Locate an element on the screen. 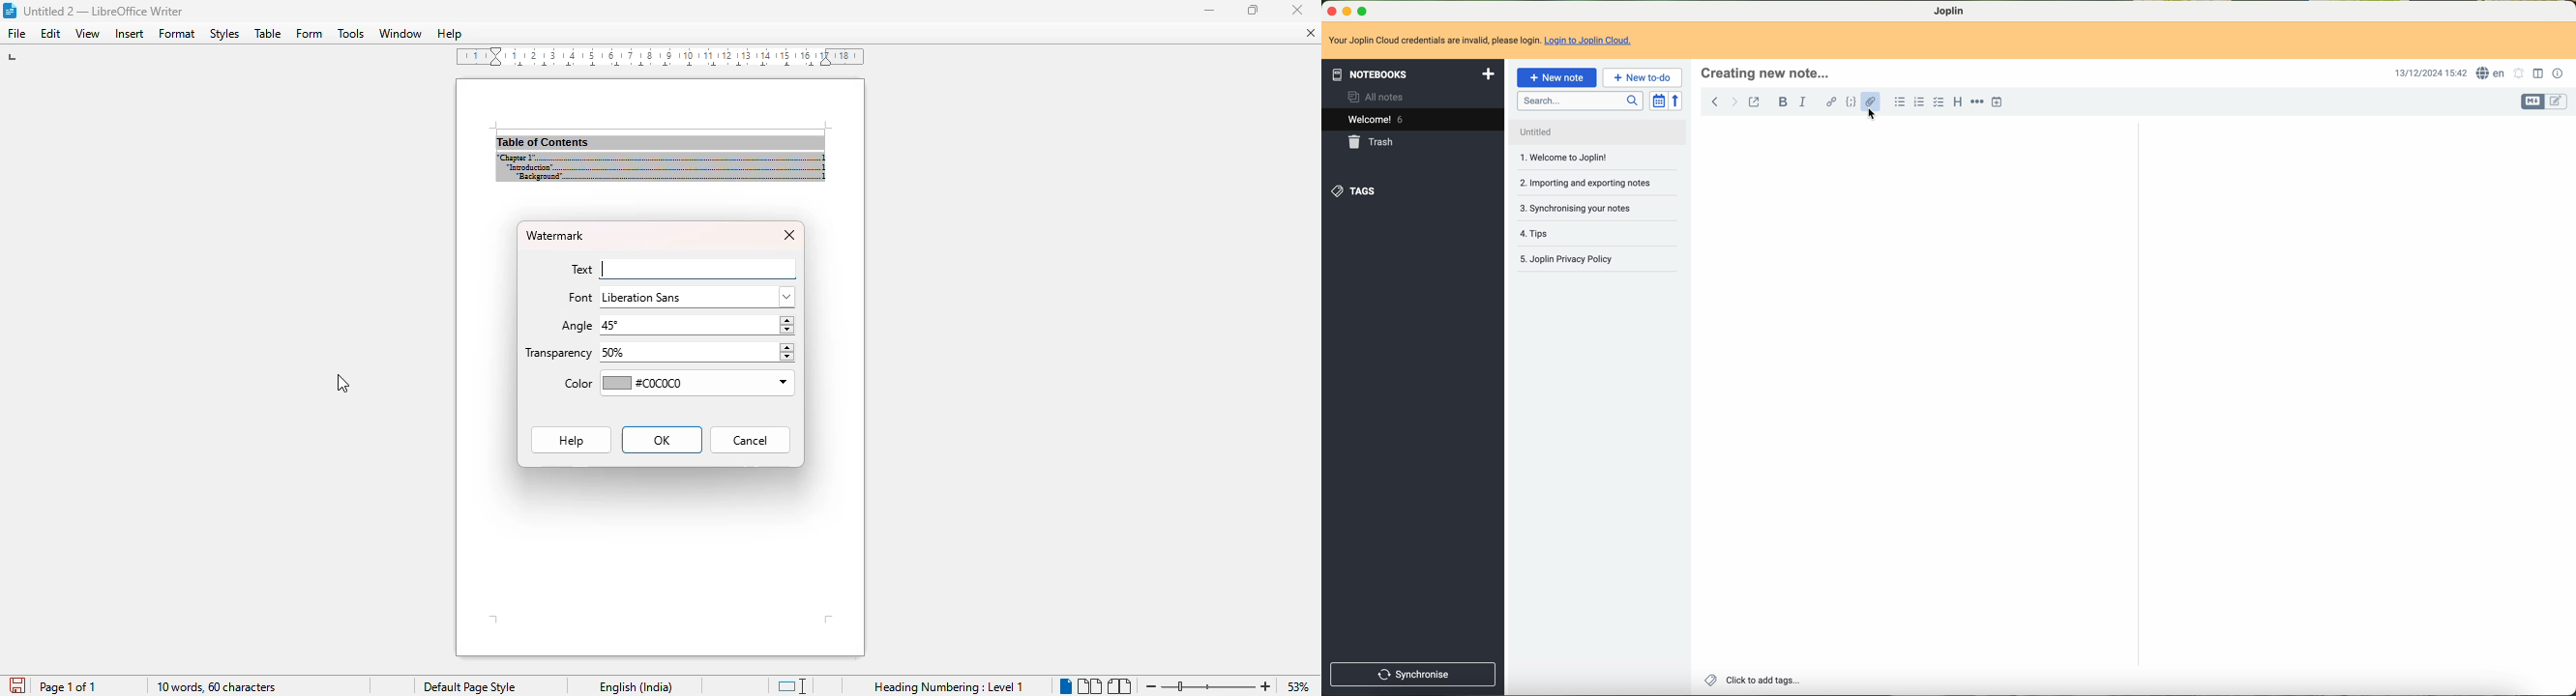 The image size is (2576, 700). reverse sort order is located at coordinates (1676, 101).